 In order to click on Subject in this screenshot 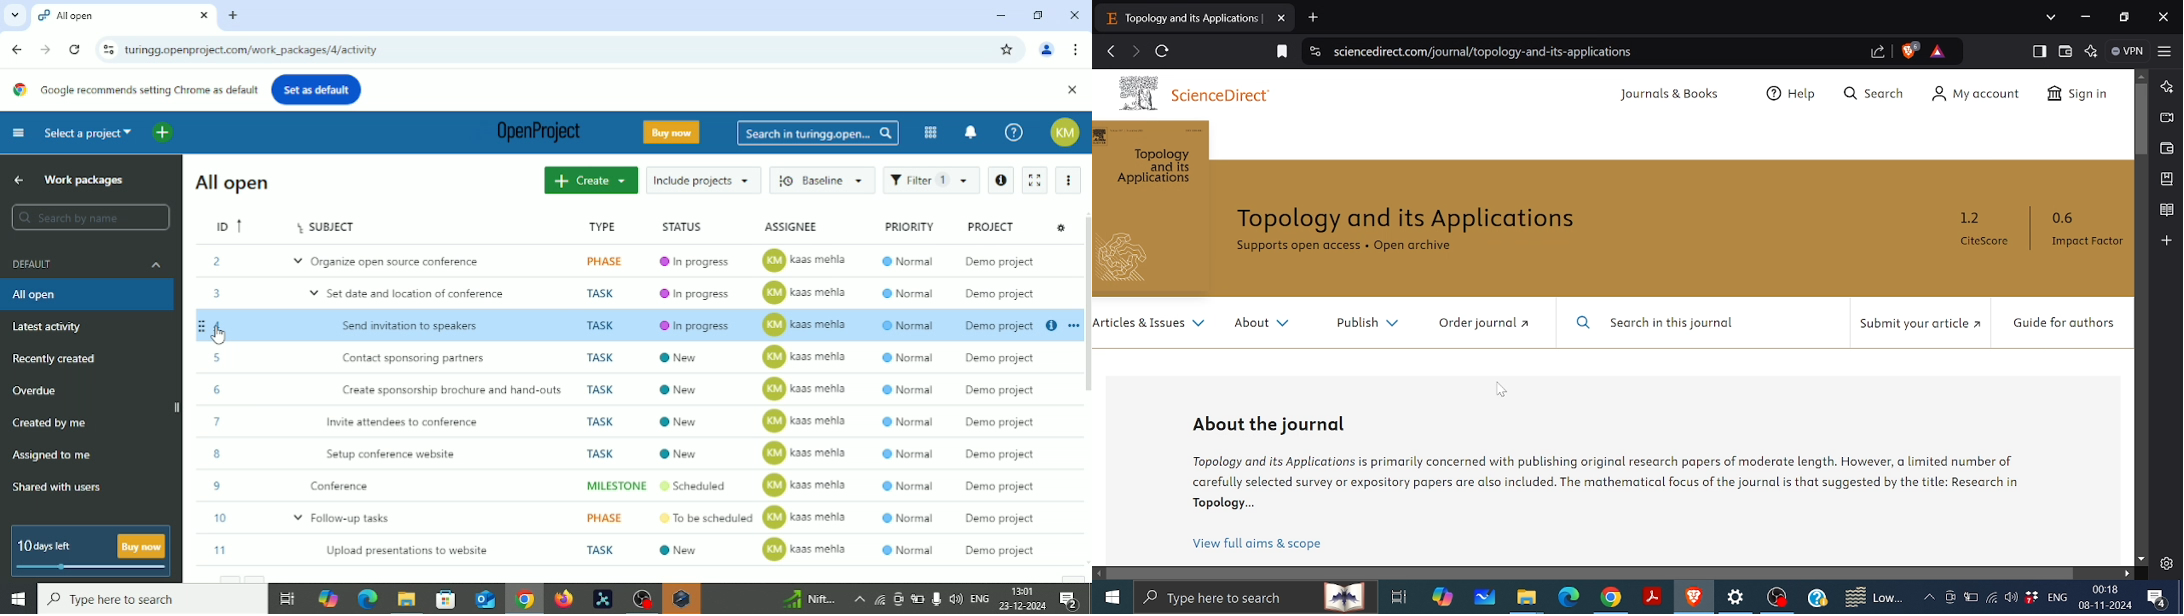, I will do `click(399, 225)`.